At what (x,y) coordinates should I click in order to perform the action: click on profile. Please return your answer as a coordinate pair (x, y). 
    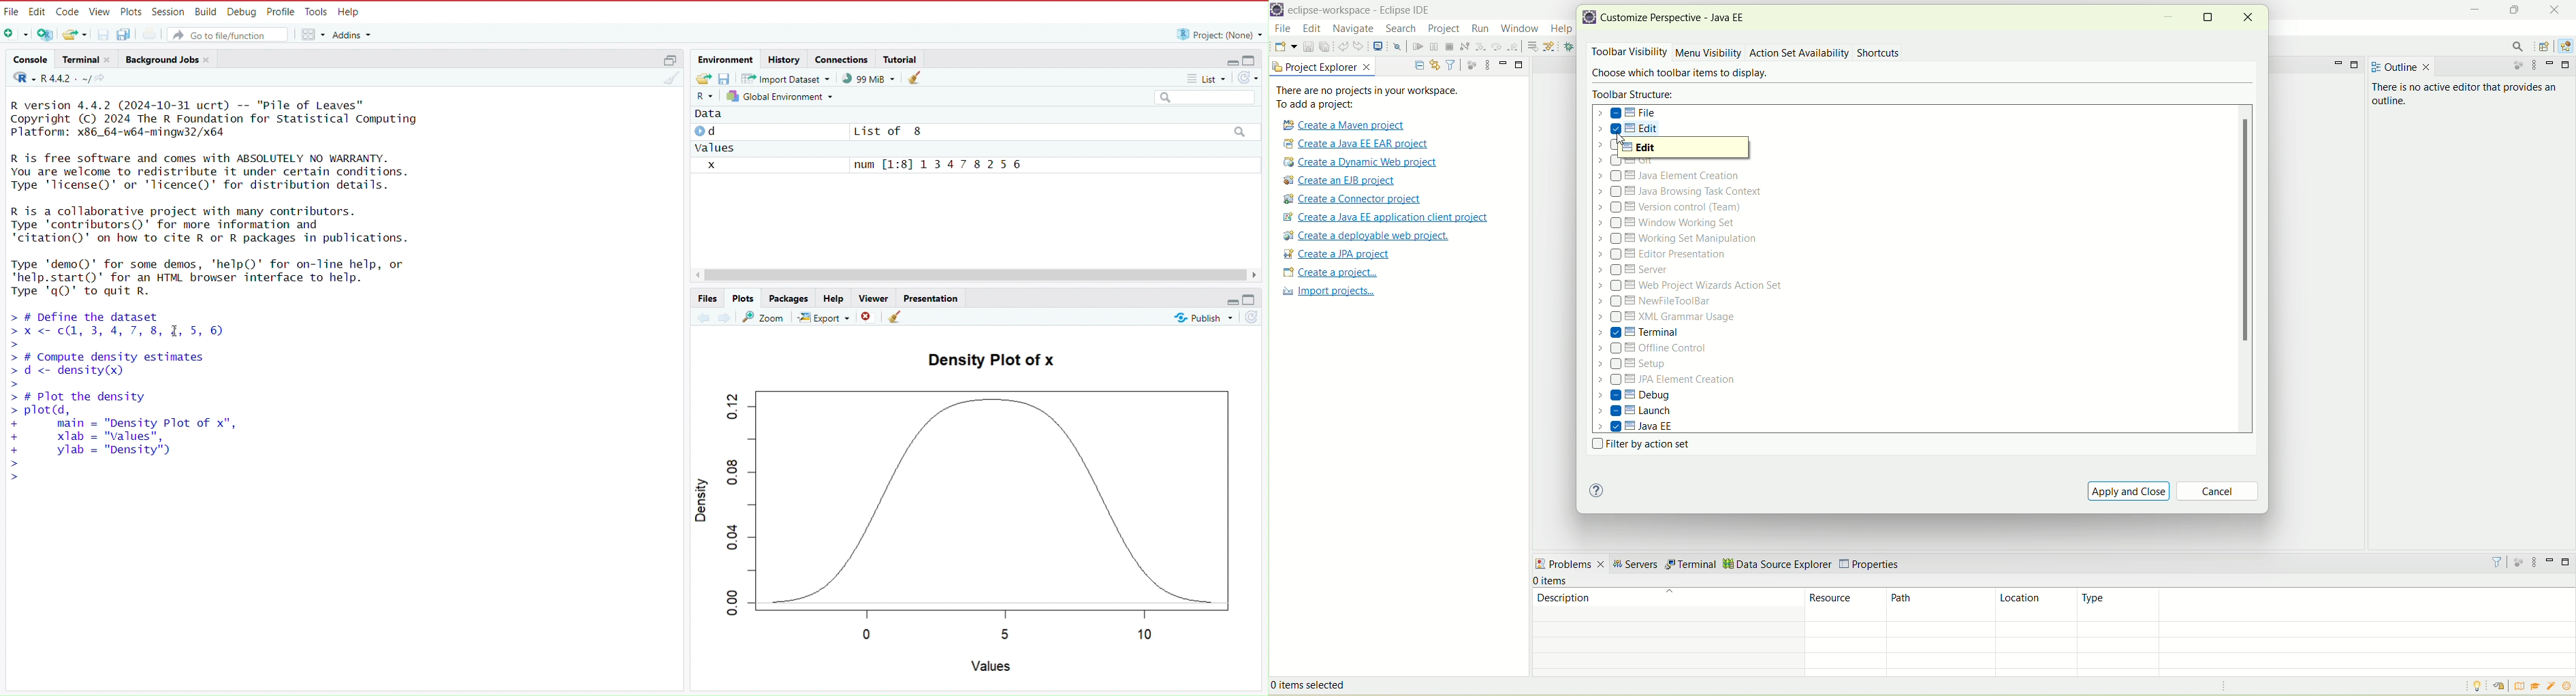
    Looking at the image, I should click on (282, 11).